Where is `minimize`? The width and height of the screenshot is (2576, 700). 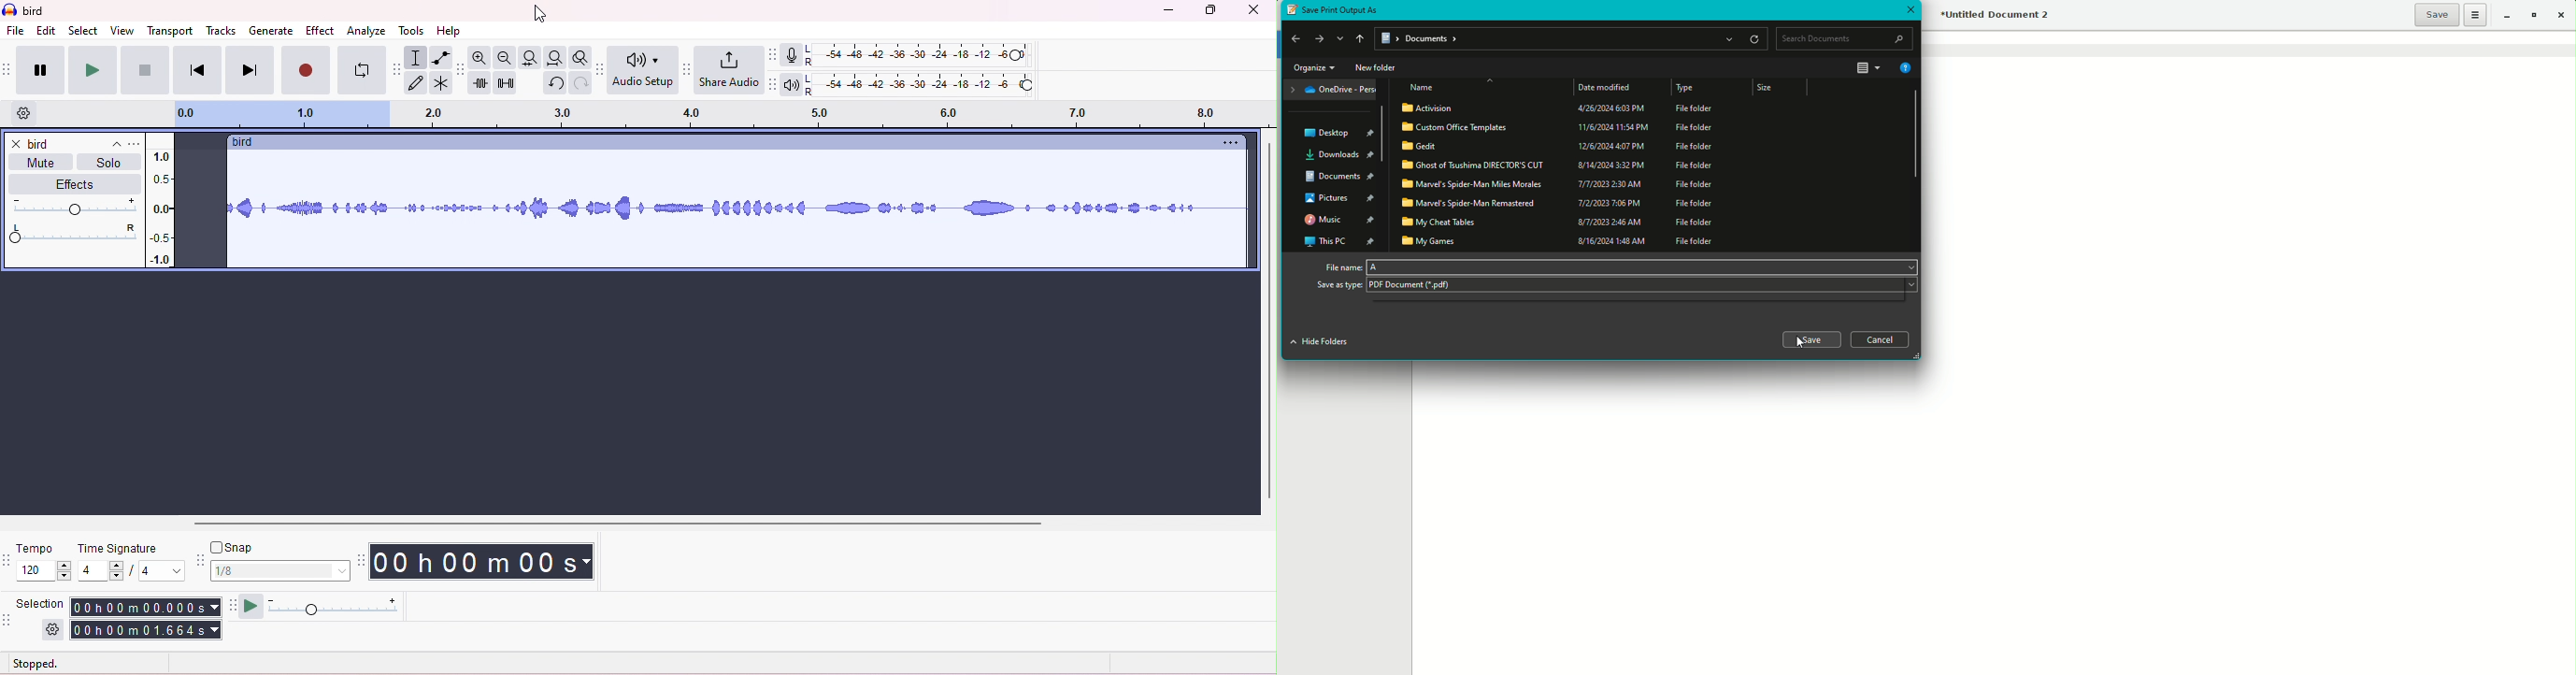
minimize is located at coordinates (1166, 11).